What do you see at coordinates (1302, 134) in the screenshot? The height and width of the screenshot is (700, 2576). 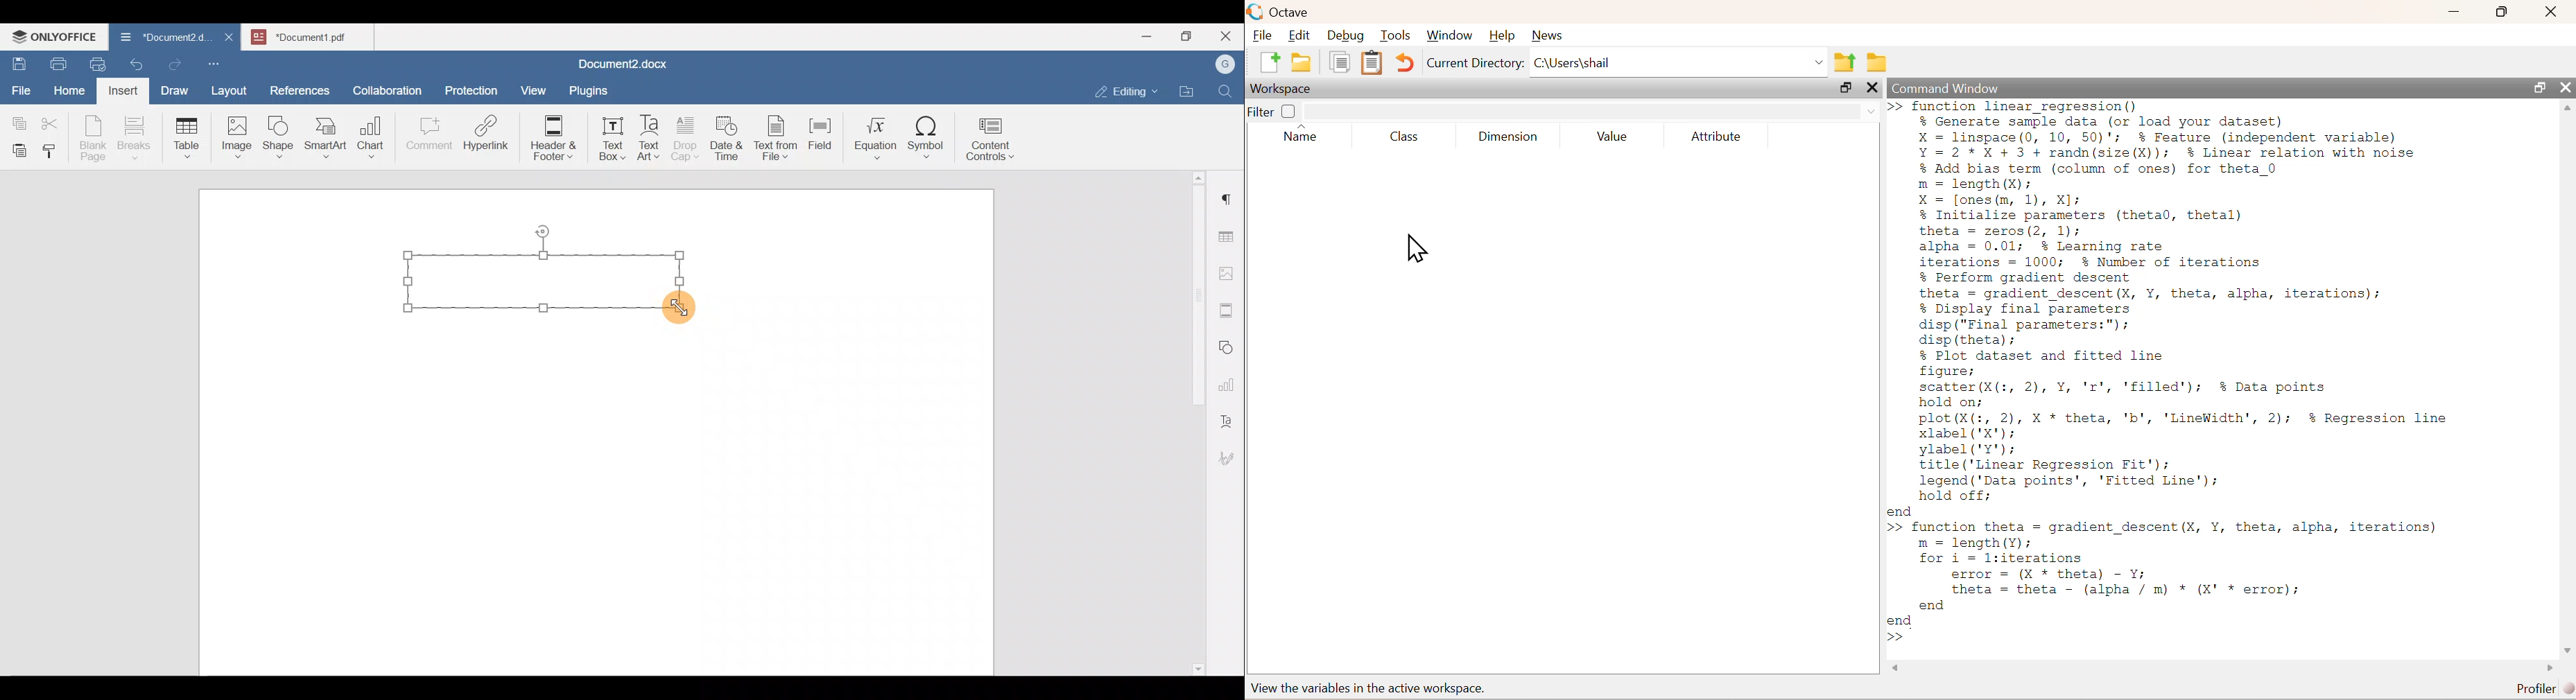 I see `Name` at bounding box center [1302, 134].